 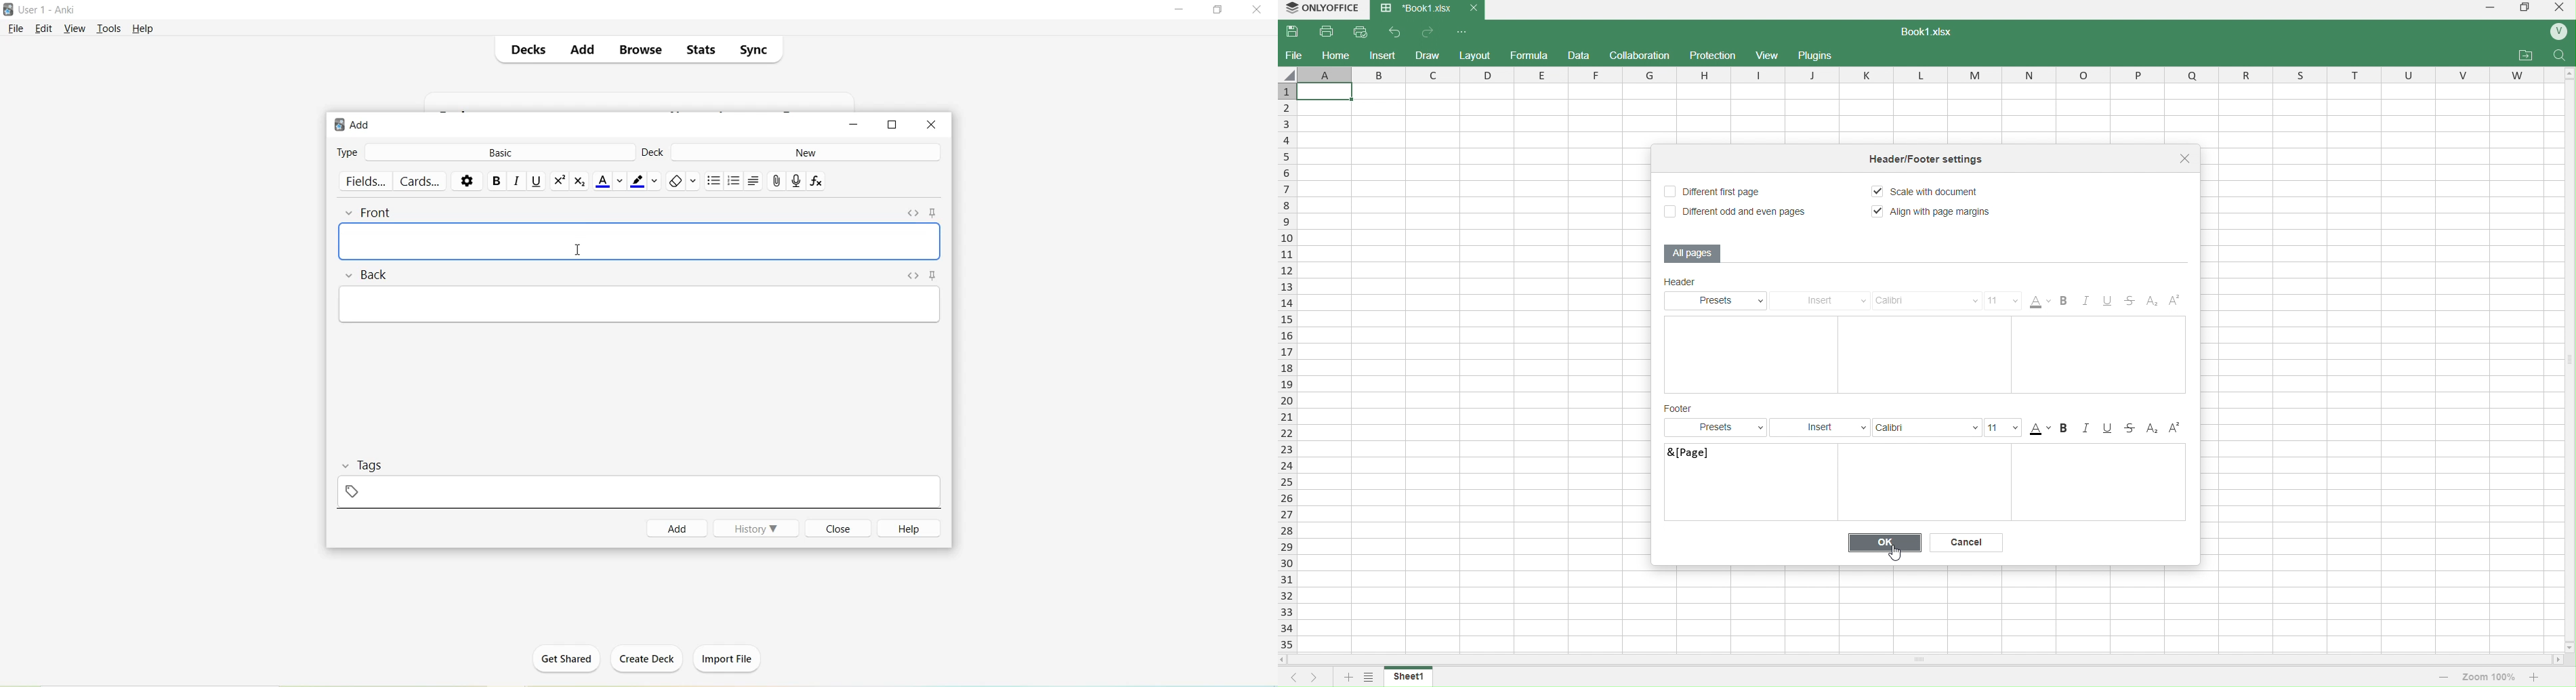 I want to click on Presets, so click(x=1718, y=428).